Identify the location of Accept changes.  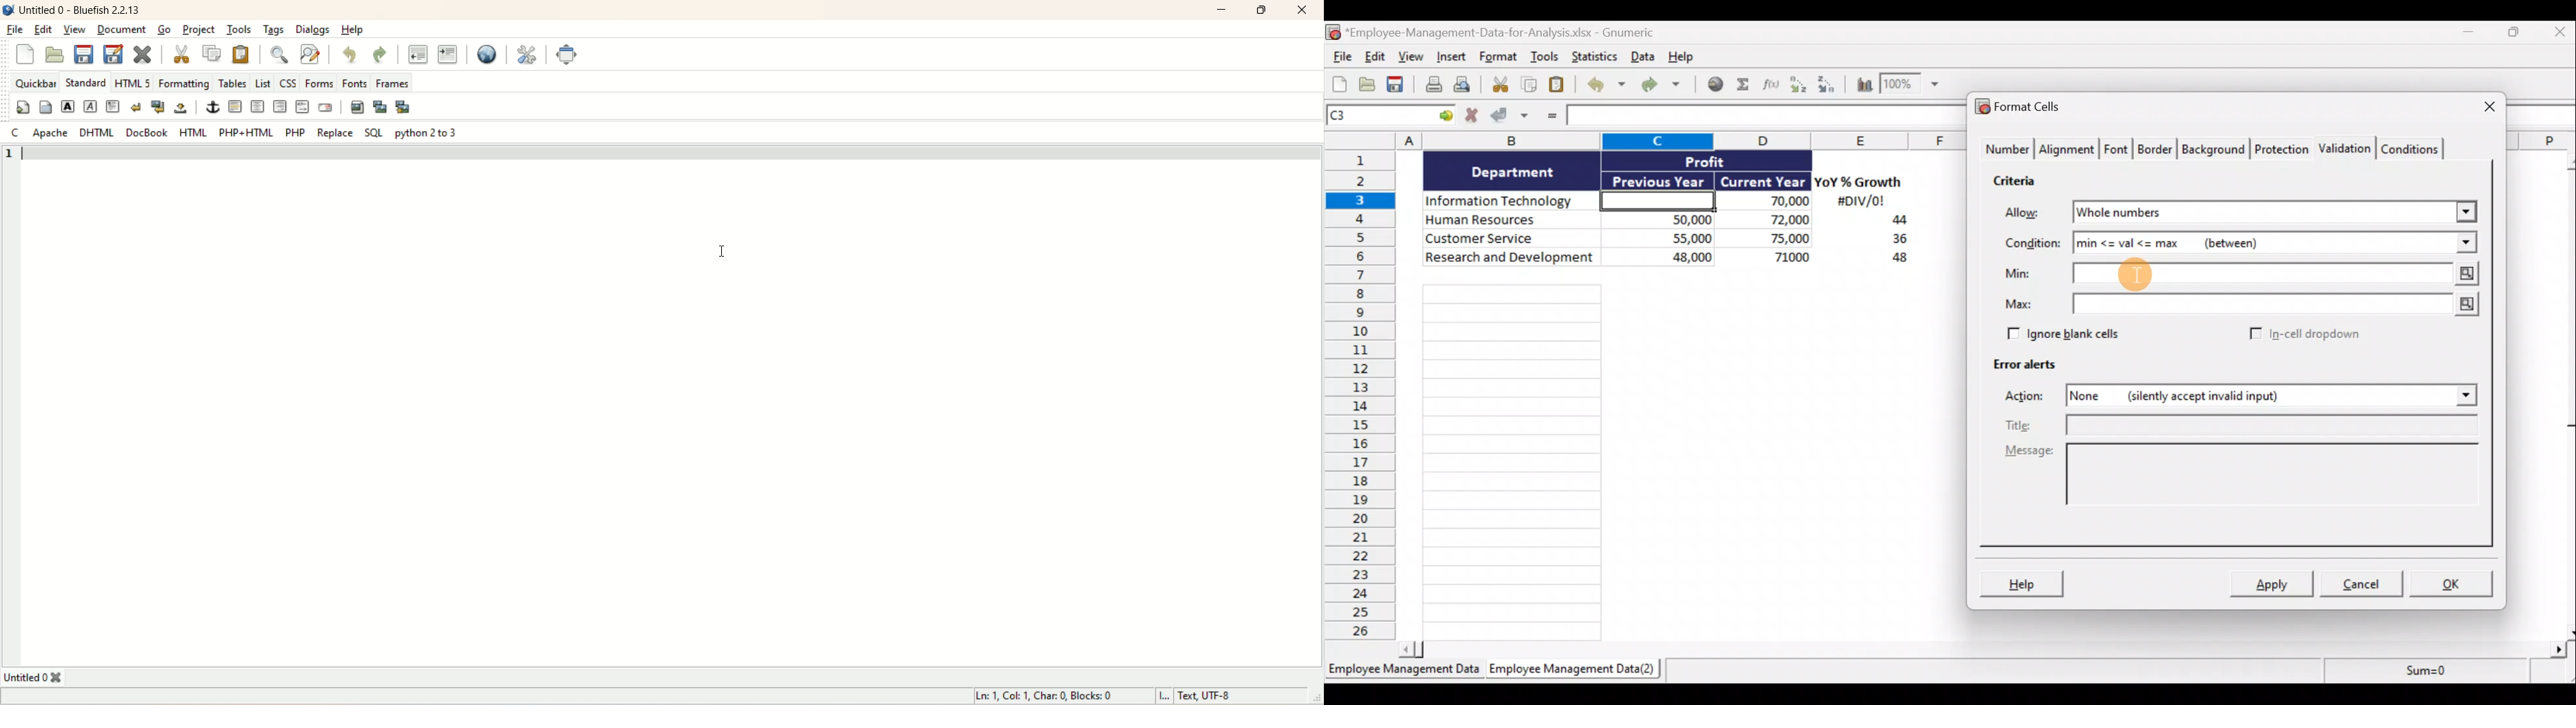
(1511, 117).